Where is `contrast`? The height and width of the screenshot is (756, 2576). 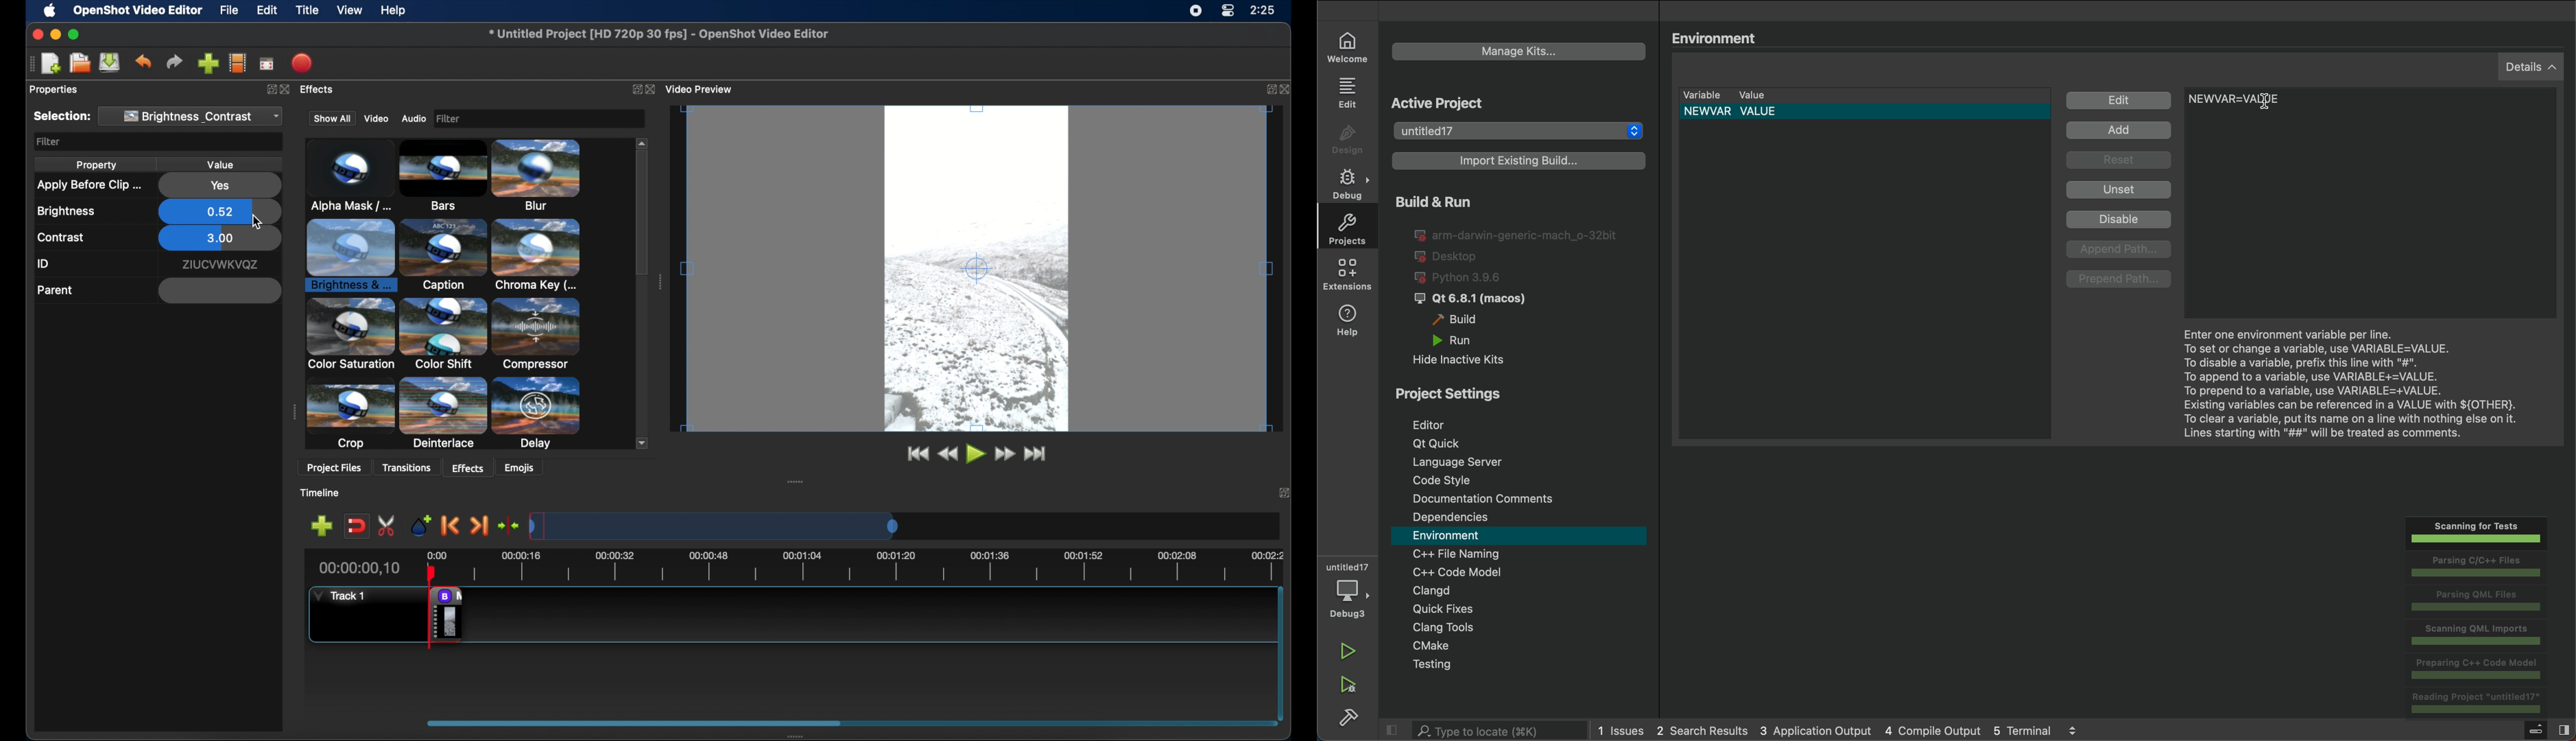
contrast is located at coordinates (61, 238).